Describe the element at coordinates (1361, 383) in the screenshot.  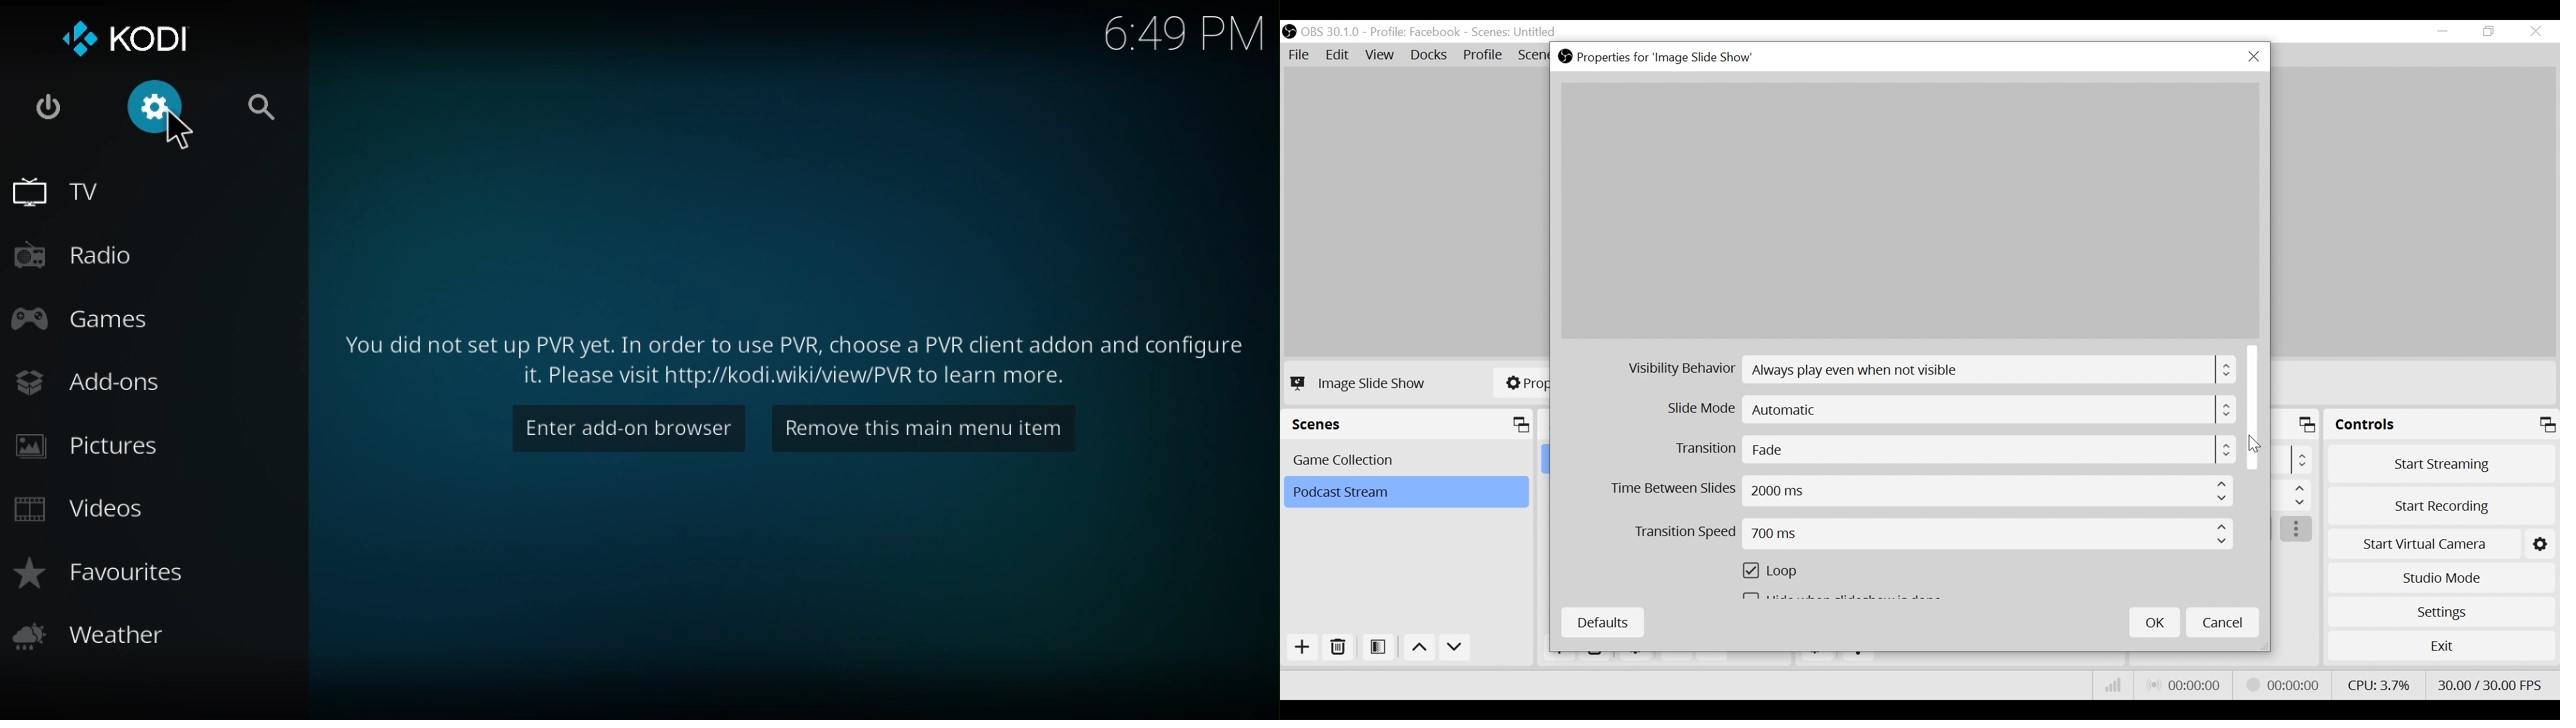
I see `image slide show` at that location.